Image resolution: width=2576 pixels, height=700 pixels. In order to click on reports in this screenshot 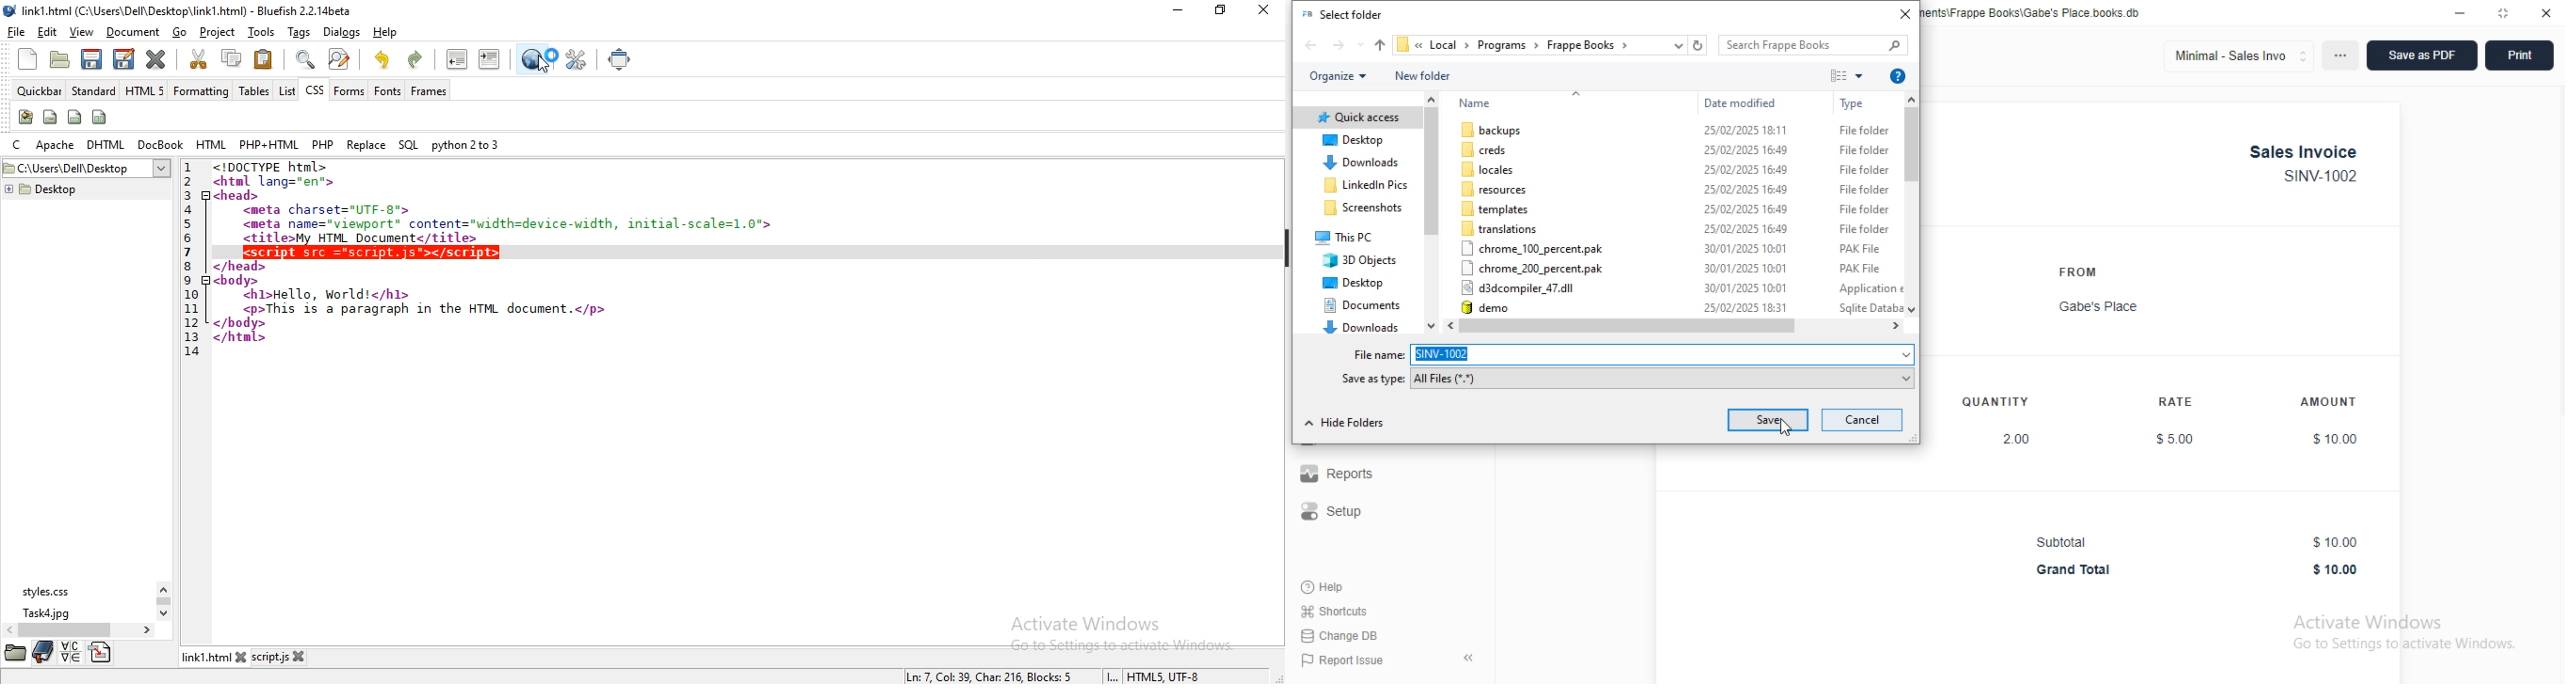, I will do `click(1336, 474)`.